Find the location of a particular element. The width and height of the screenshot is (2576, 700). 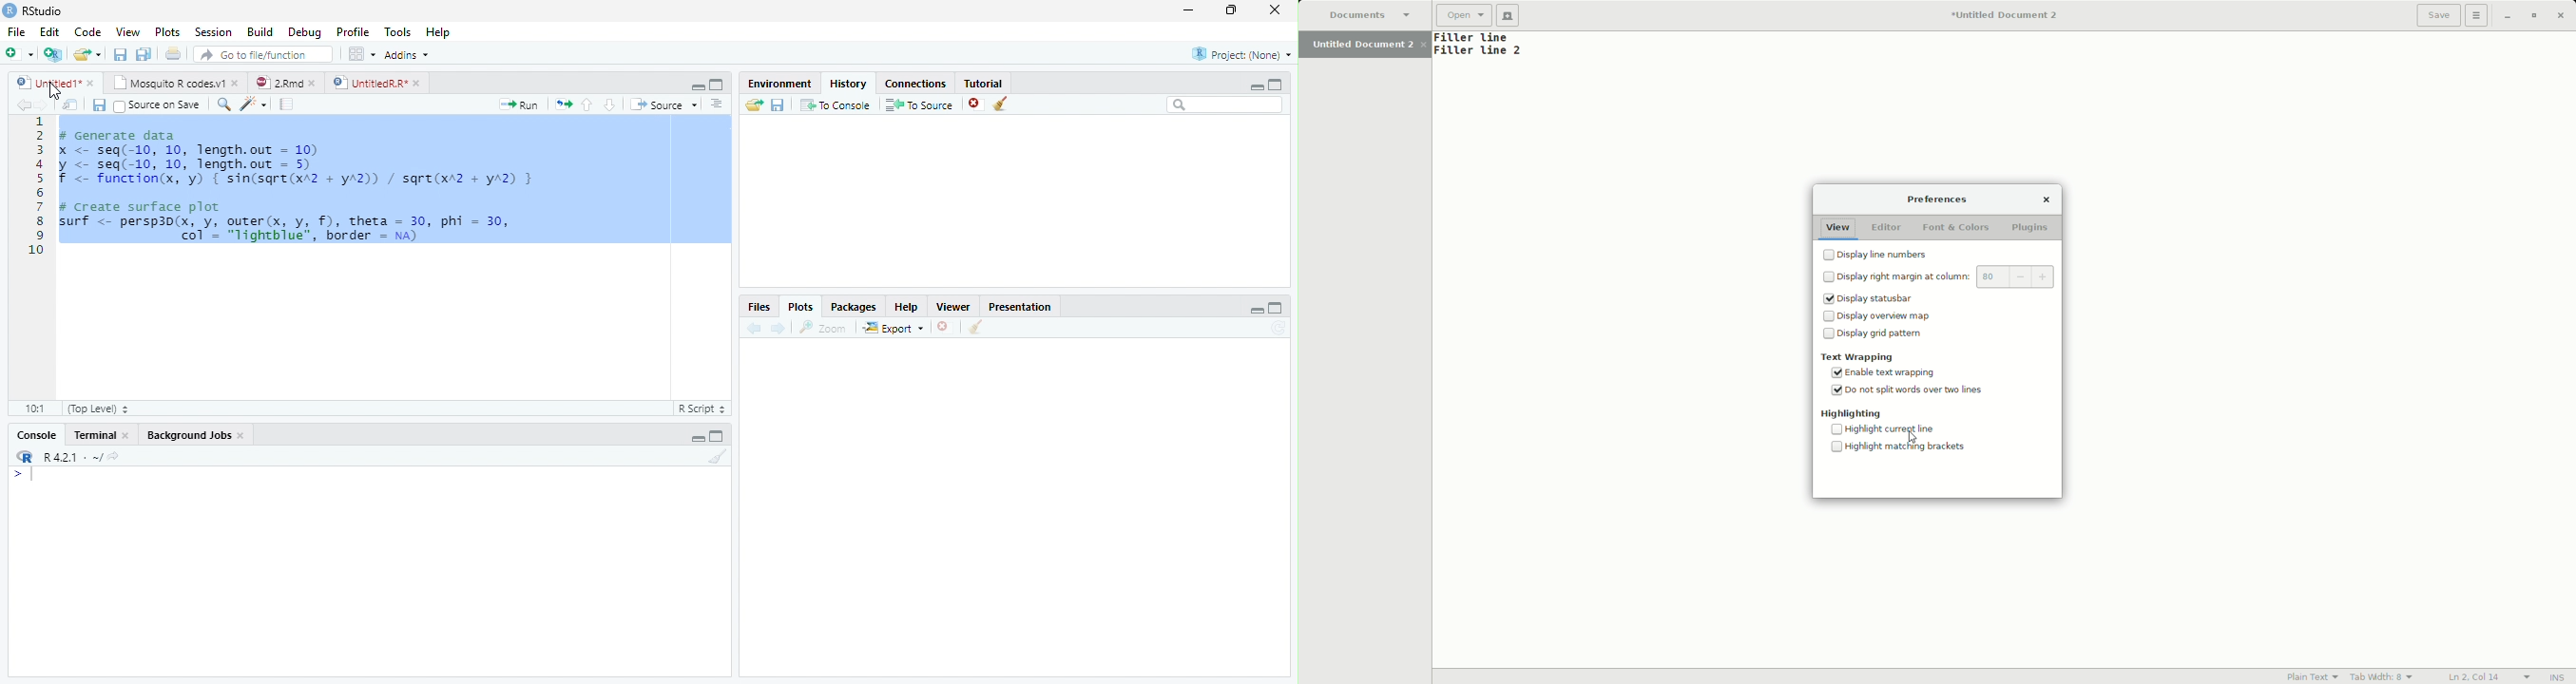

New file is located at coordinates (18, 54).